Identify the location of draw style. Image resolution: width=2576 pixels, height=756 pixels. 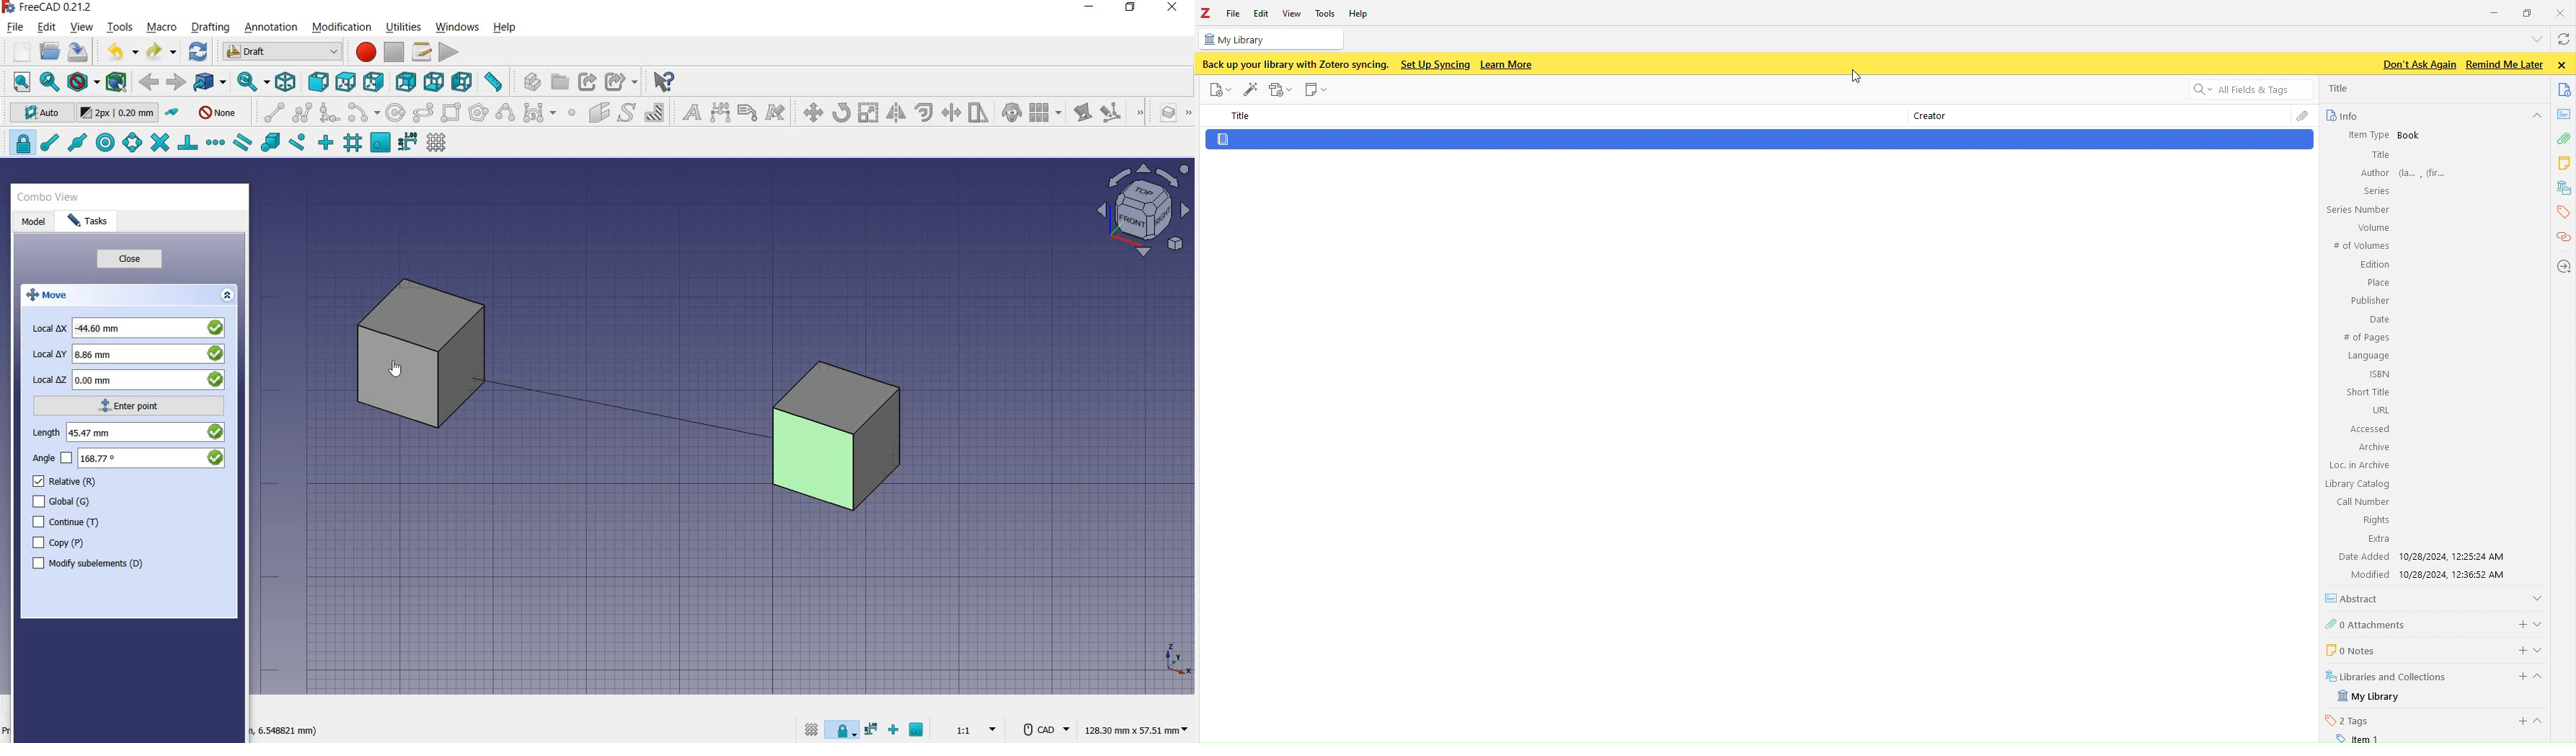
(81, 81).